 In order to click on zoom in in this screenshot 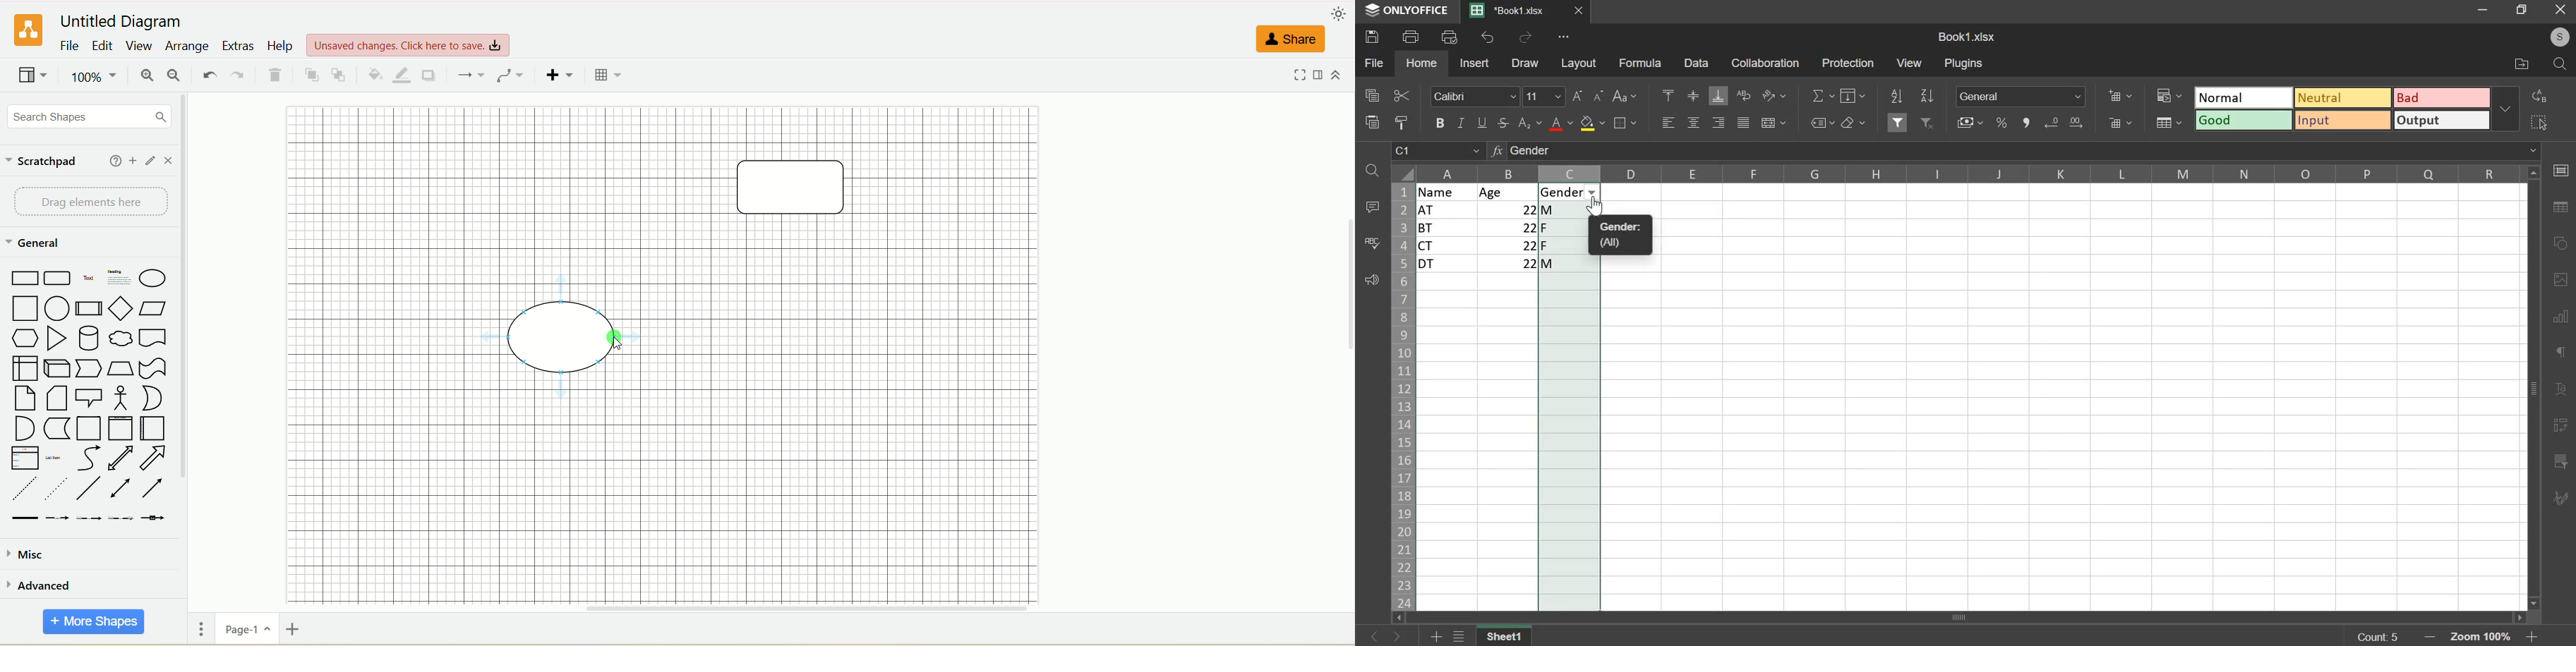, I will do `click(147, 77)`.